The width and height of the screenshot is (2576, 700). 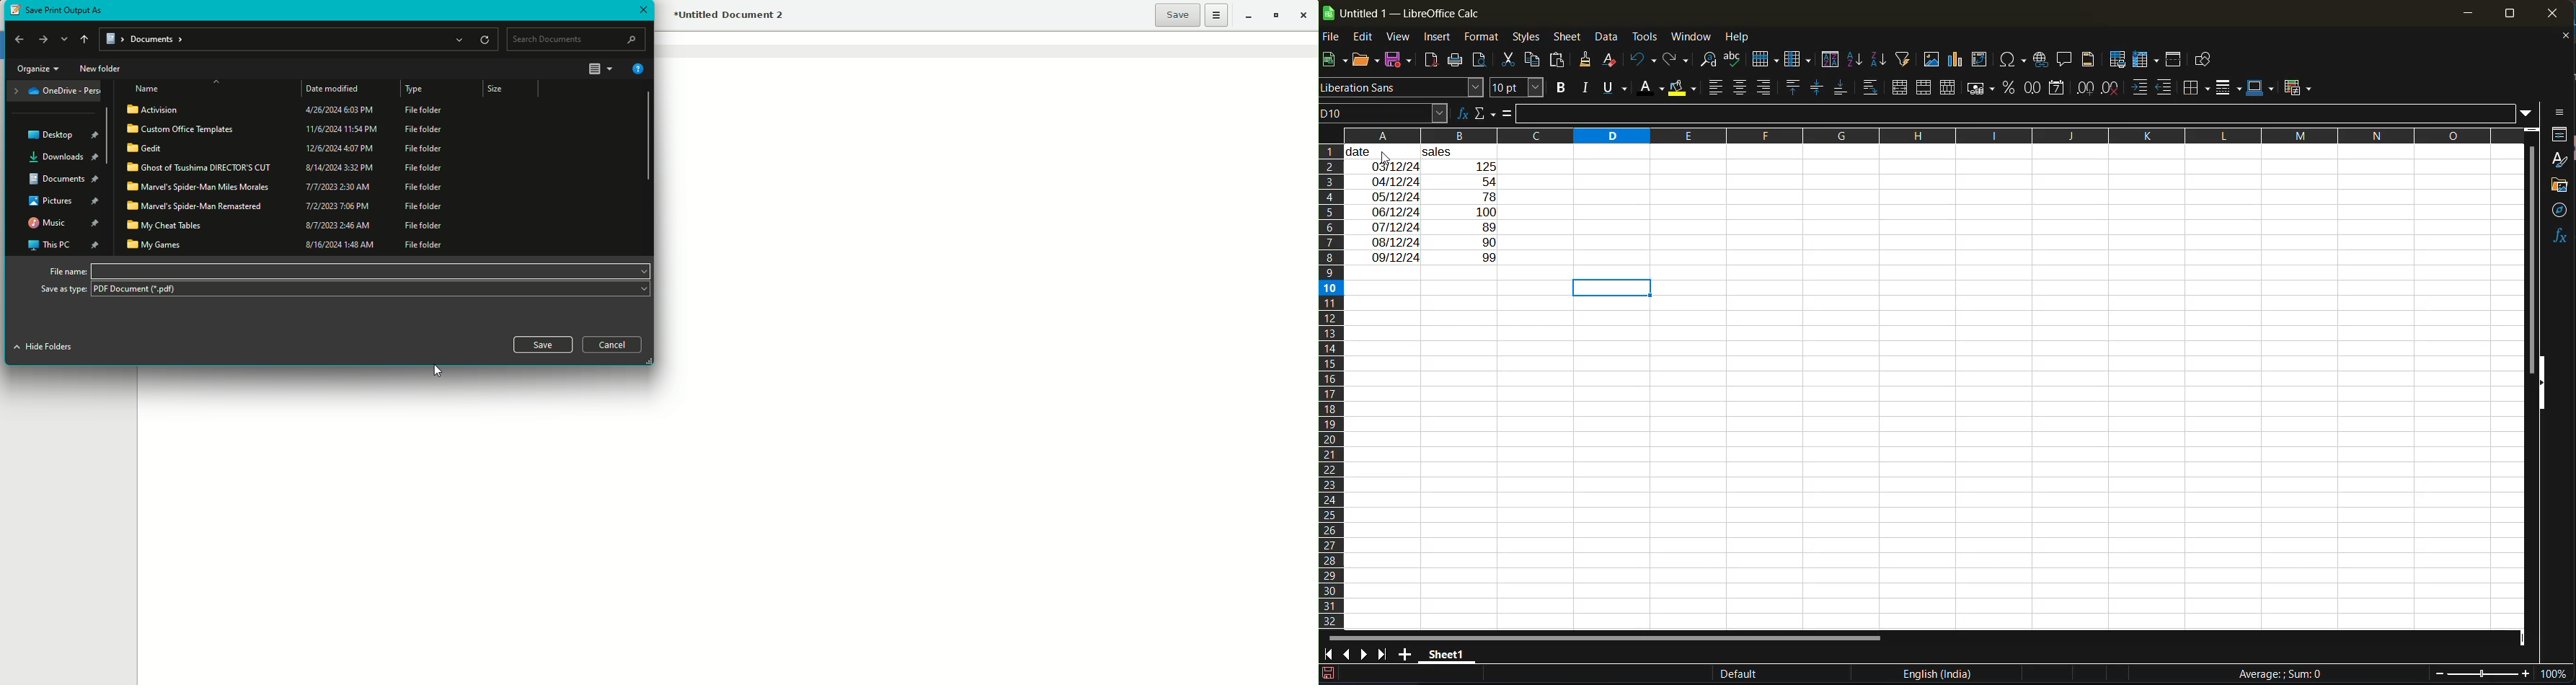 What do you see at coordinates (577, 39) in the screenshot?
I see `Search bar` at bounding box center [577, 39].